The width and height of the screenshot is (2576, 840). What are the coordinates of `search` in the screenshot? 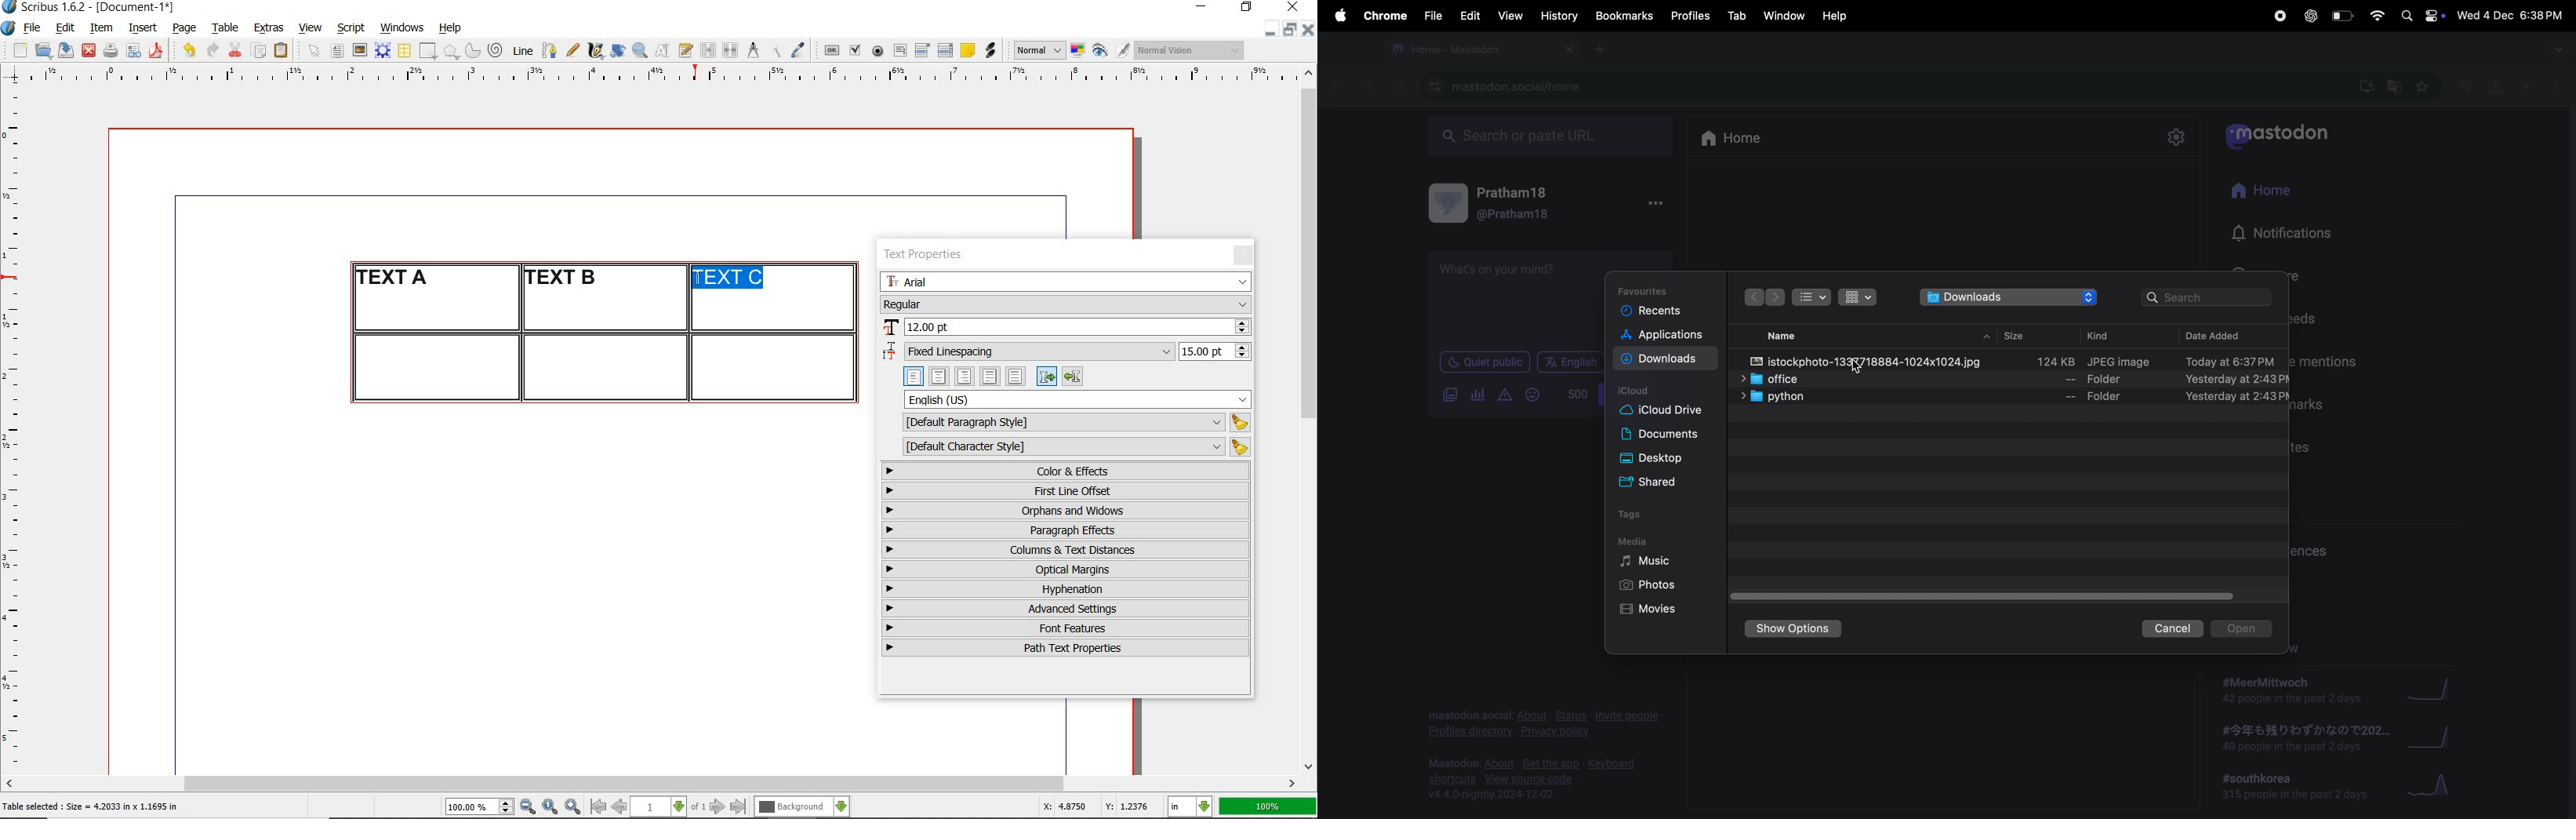 It's located at (2209, 297).